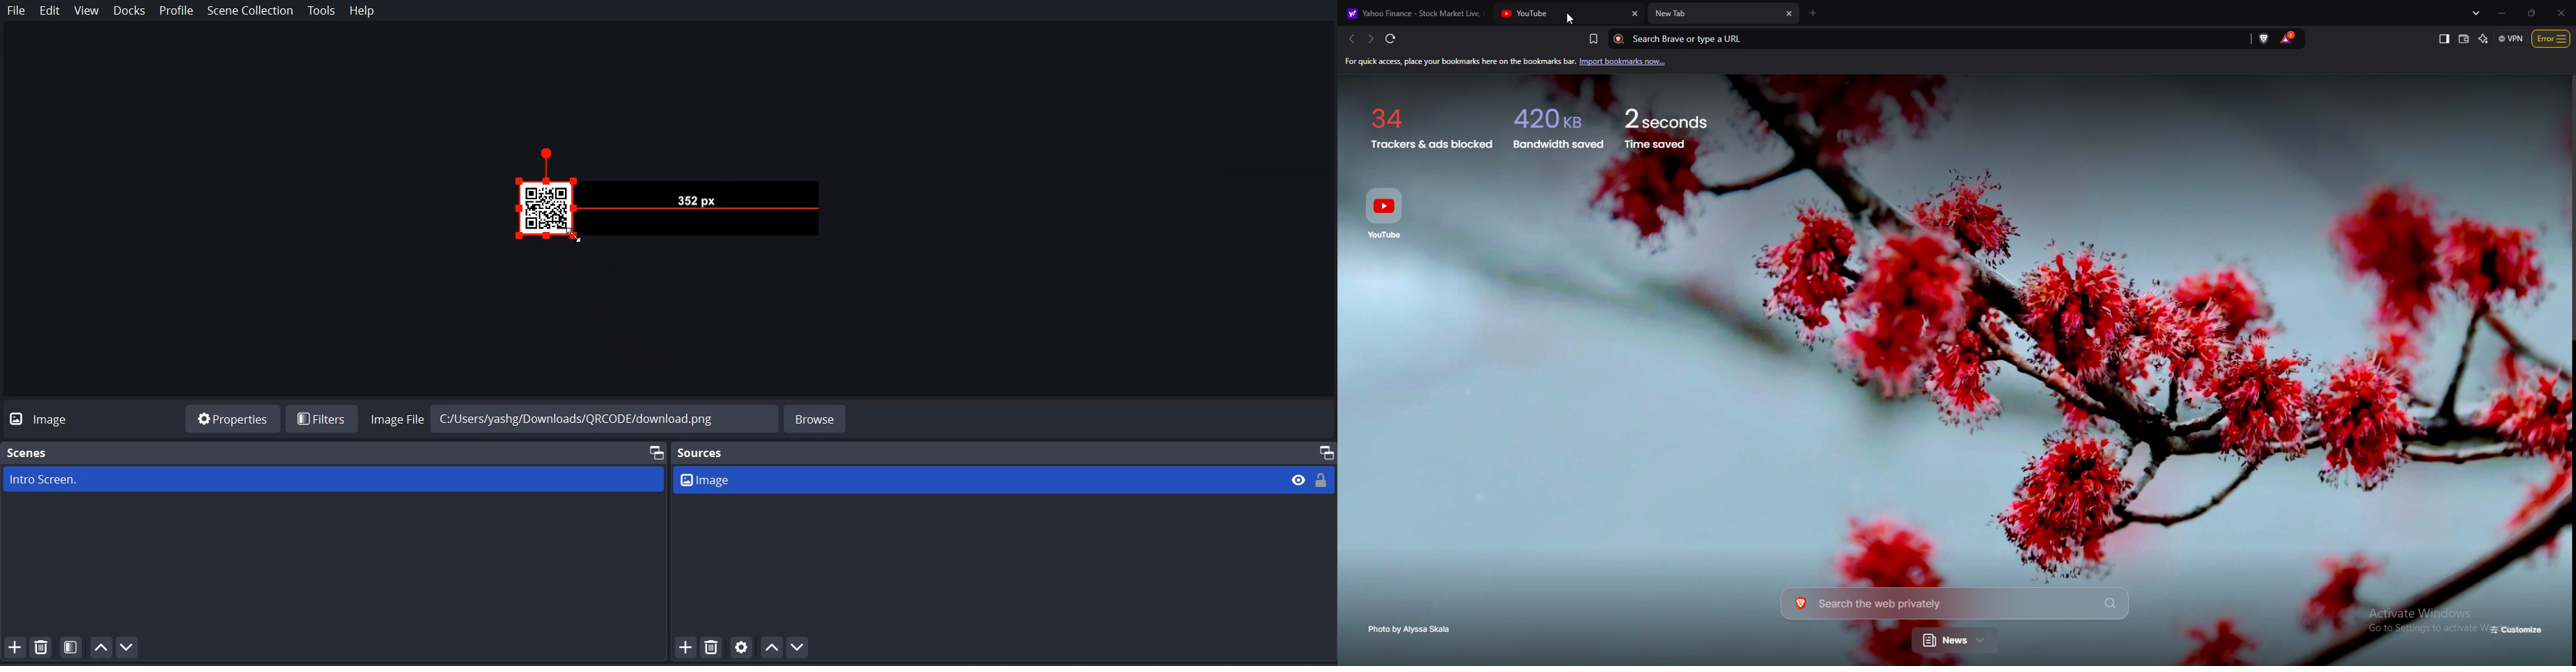  Describe the element at coordinates (685, 647) in the screenshot. I see `Add Source` at that location.